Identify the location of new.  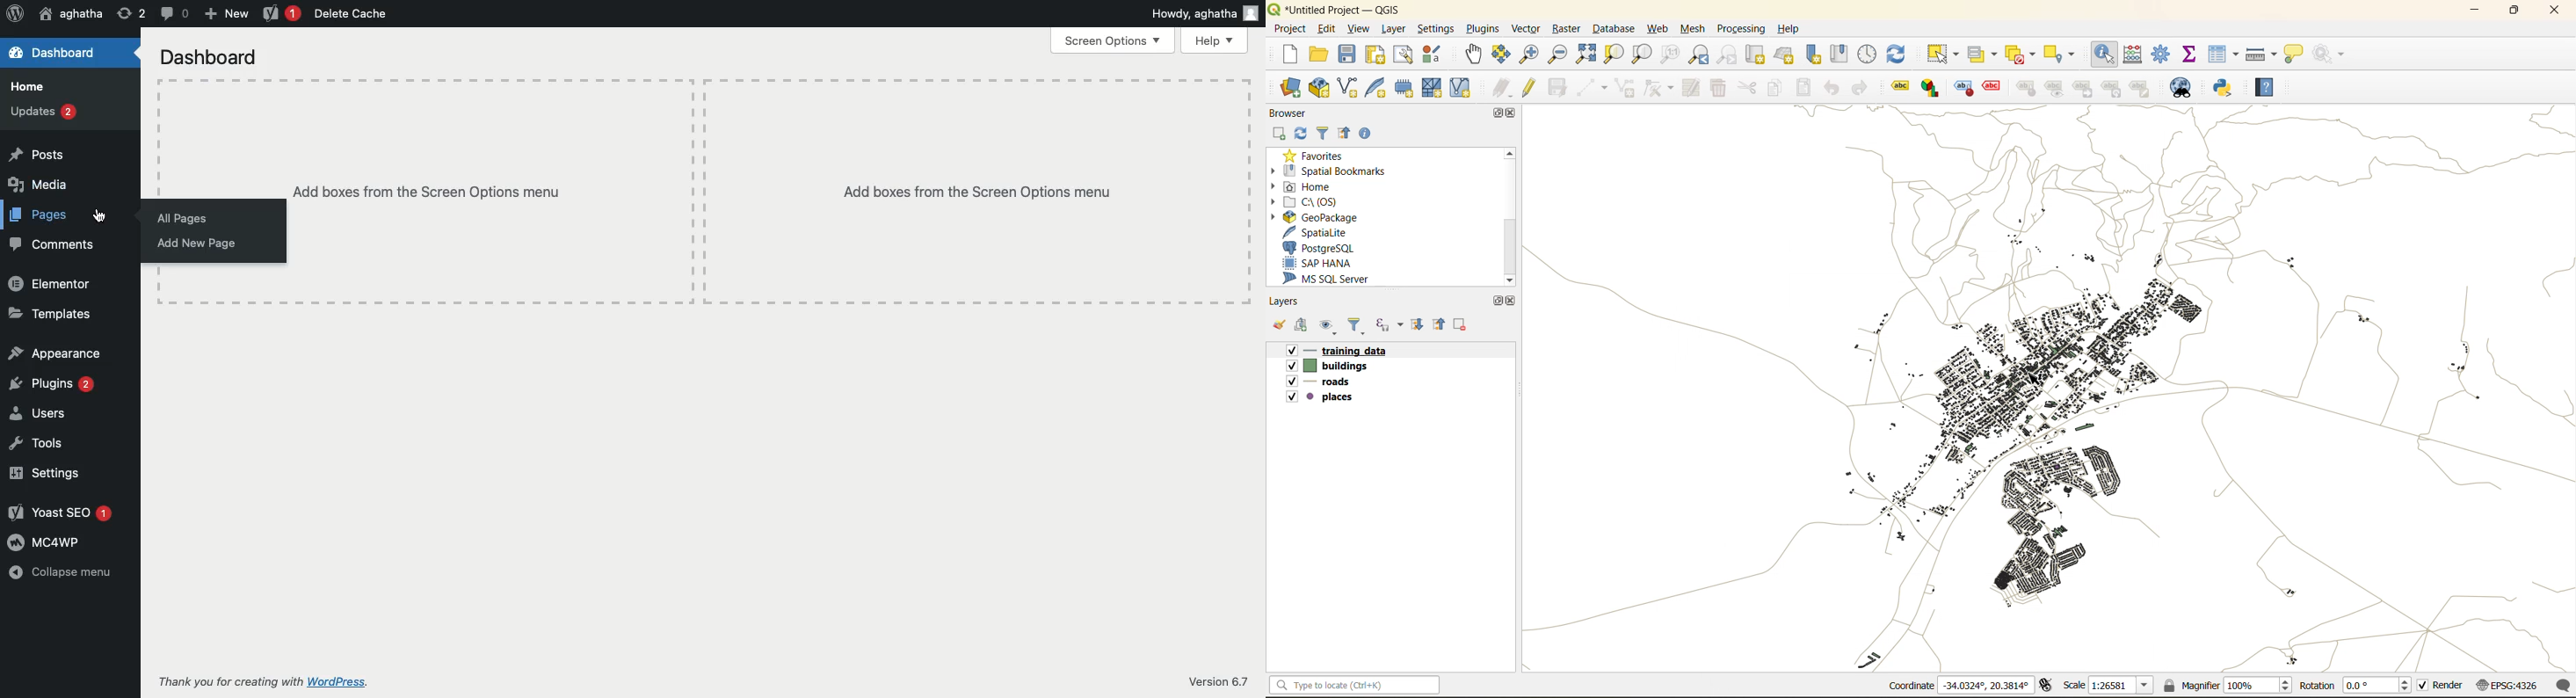
(1283, 56).